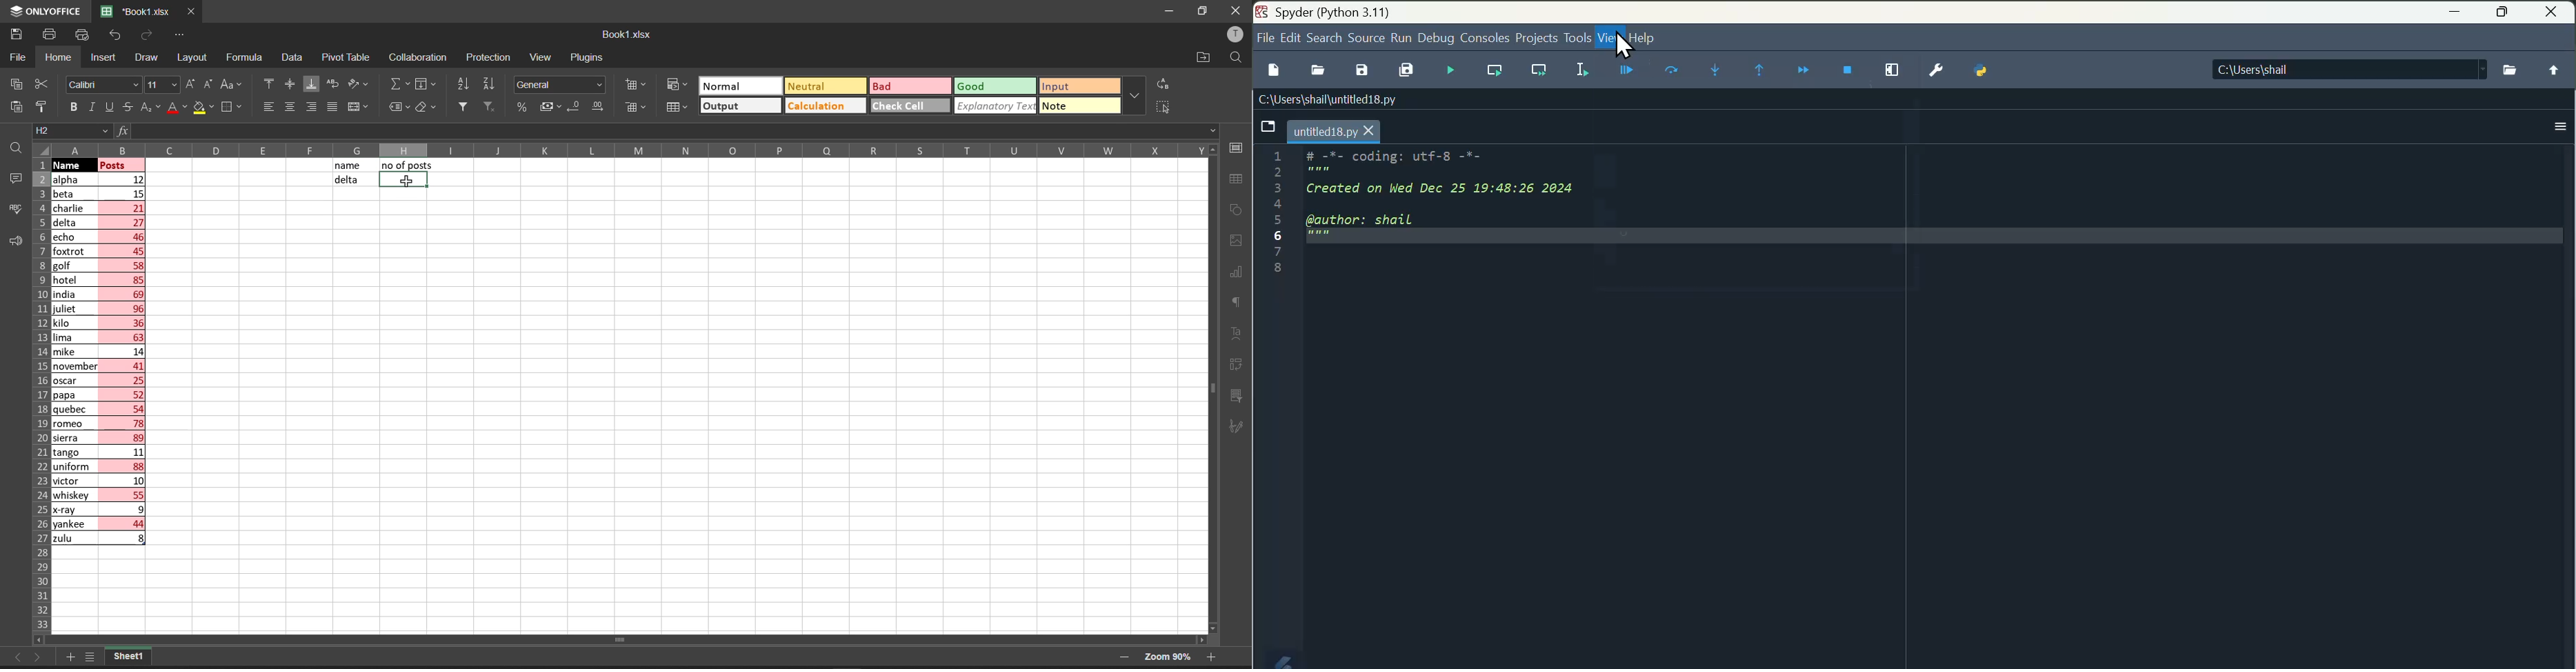 Image resolution: width=2576 pixels, height=672 pixels. What do you see at coordinates (587, 57) in the screenshot?
I see `plugins` at bounding box center [587, 57].